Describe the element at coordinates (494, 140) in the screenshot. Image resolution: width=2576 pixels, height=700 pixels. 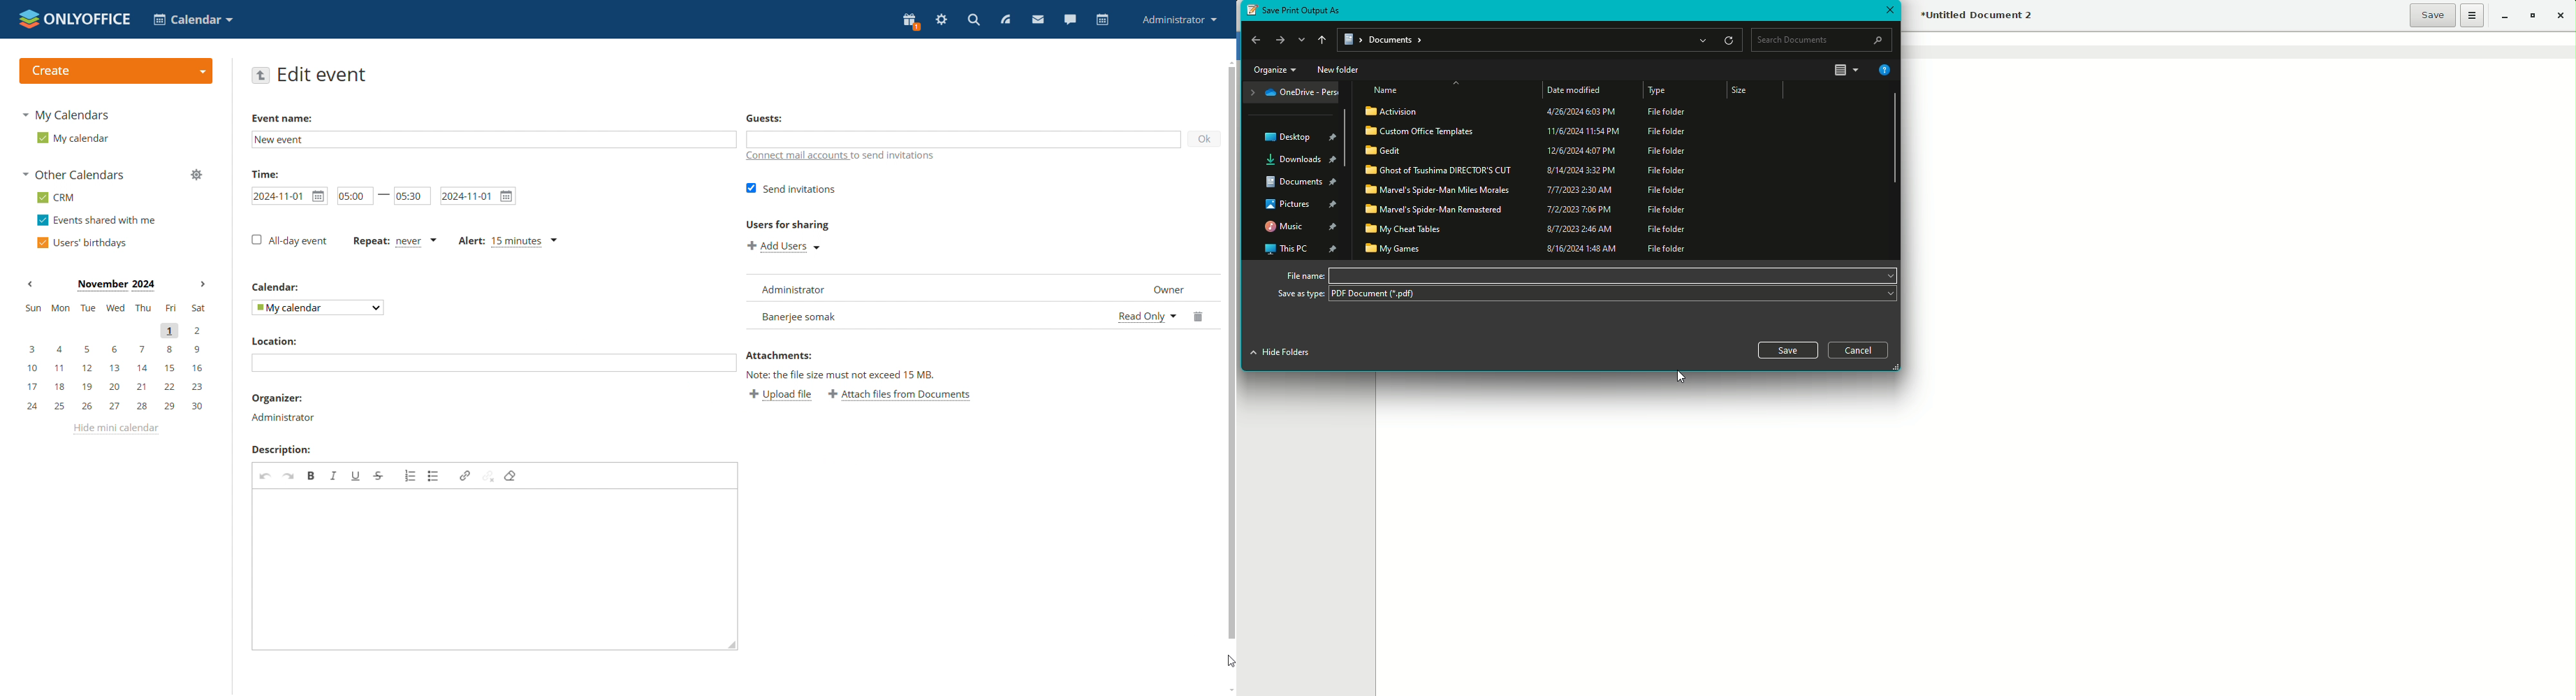
I see `edit event name` at that location.